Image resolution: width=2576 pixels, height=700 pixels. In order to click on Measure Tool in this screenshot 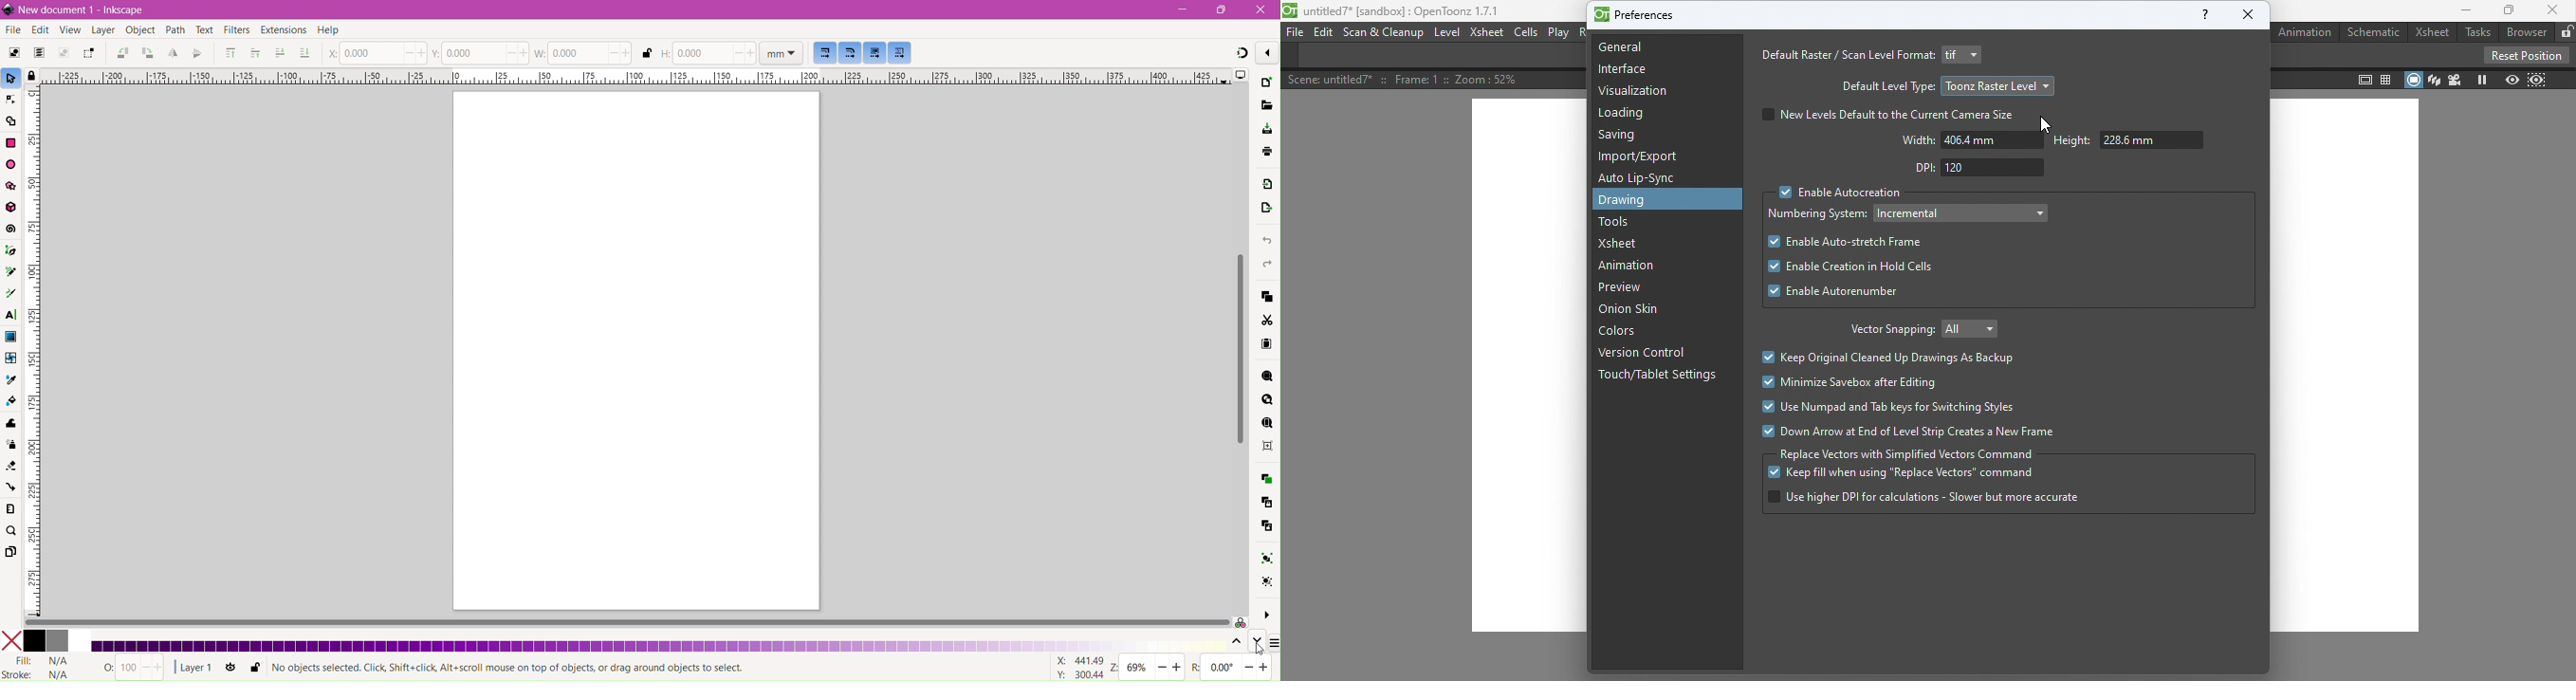, I will do `click(11, 510)`.